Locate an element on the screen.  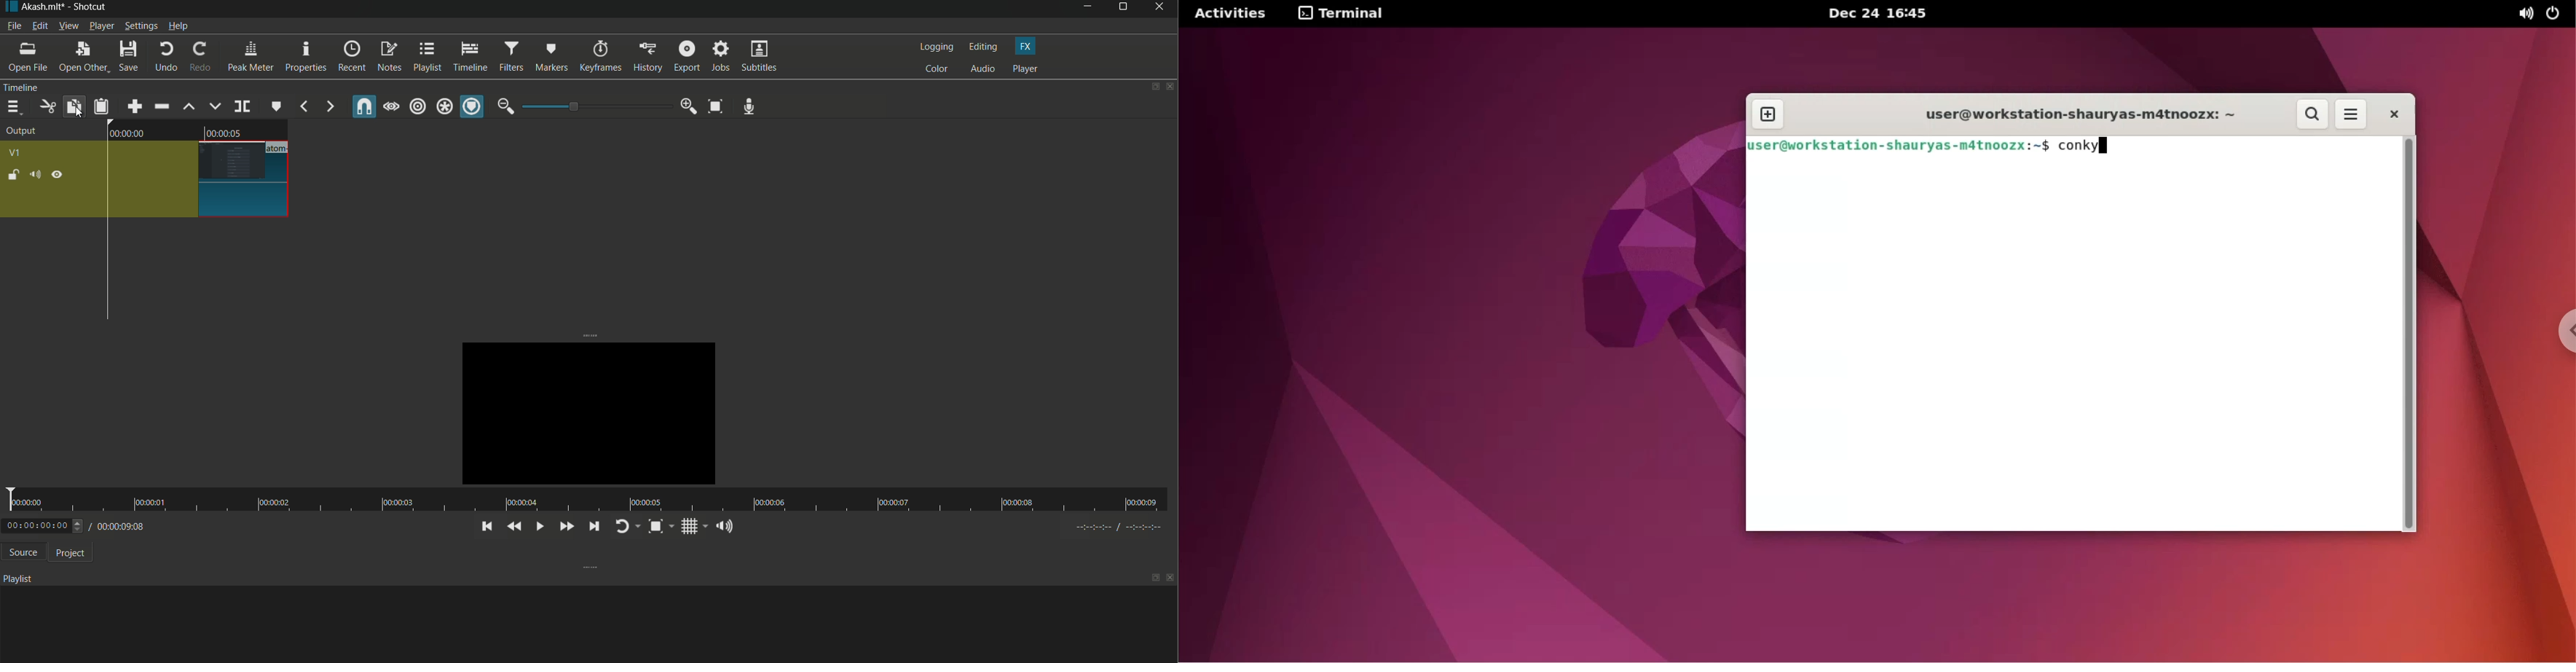
copy is located at coordinates (73, 106).